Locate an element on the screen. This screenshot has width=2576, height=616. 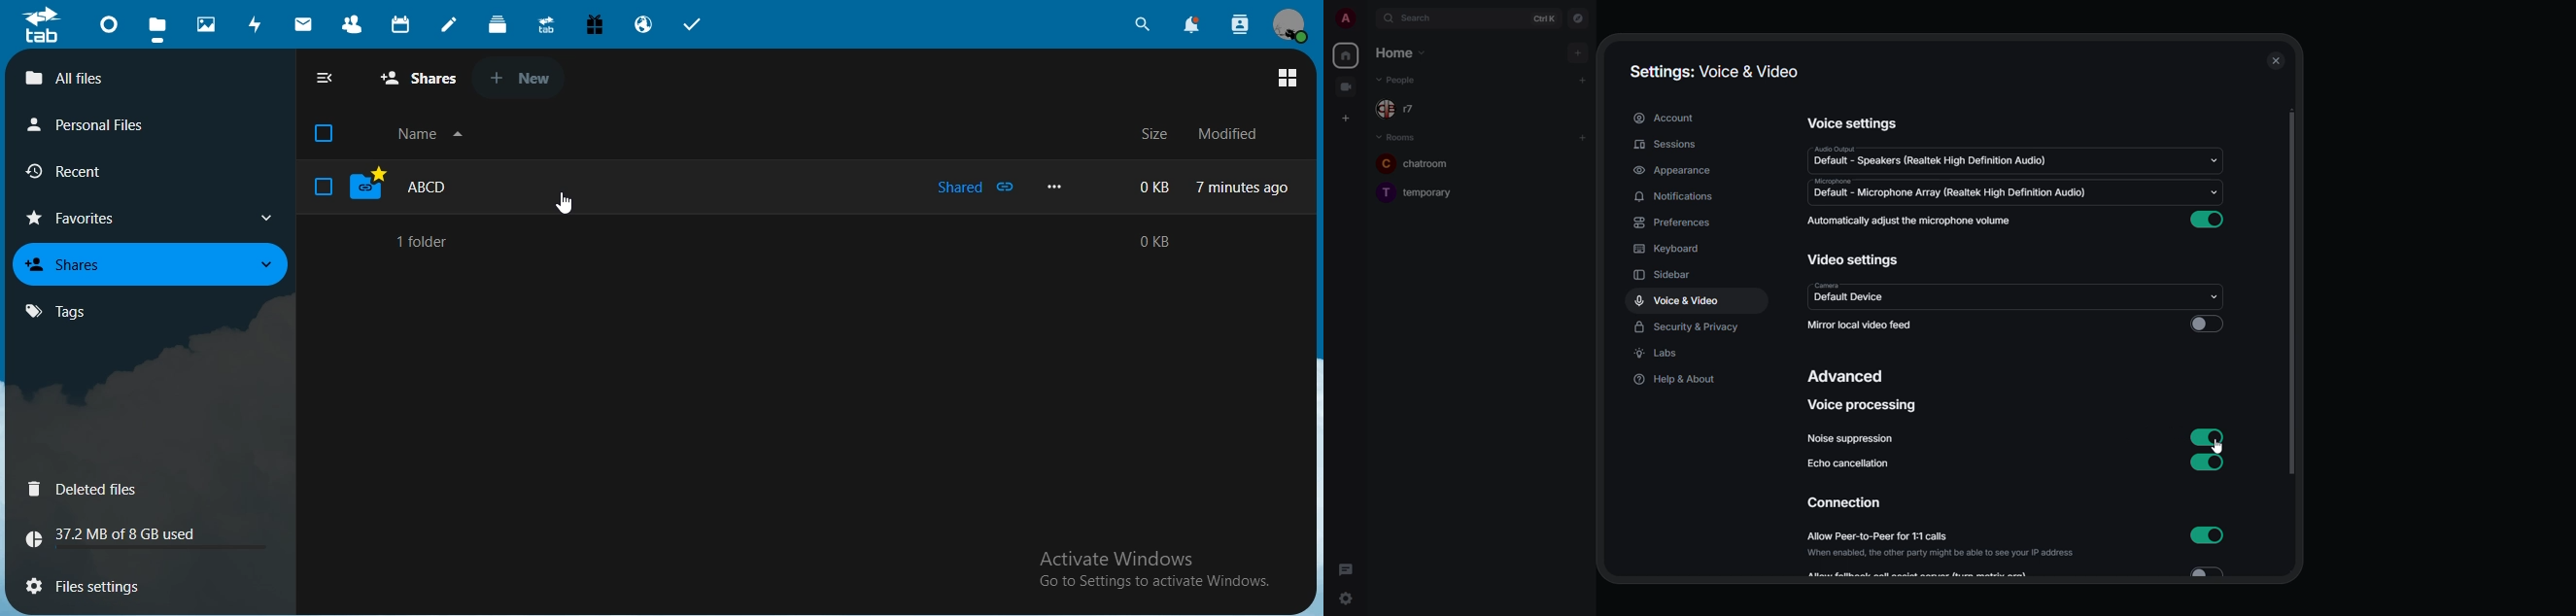
add is located at coordinates (1583, 137).